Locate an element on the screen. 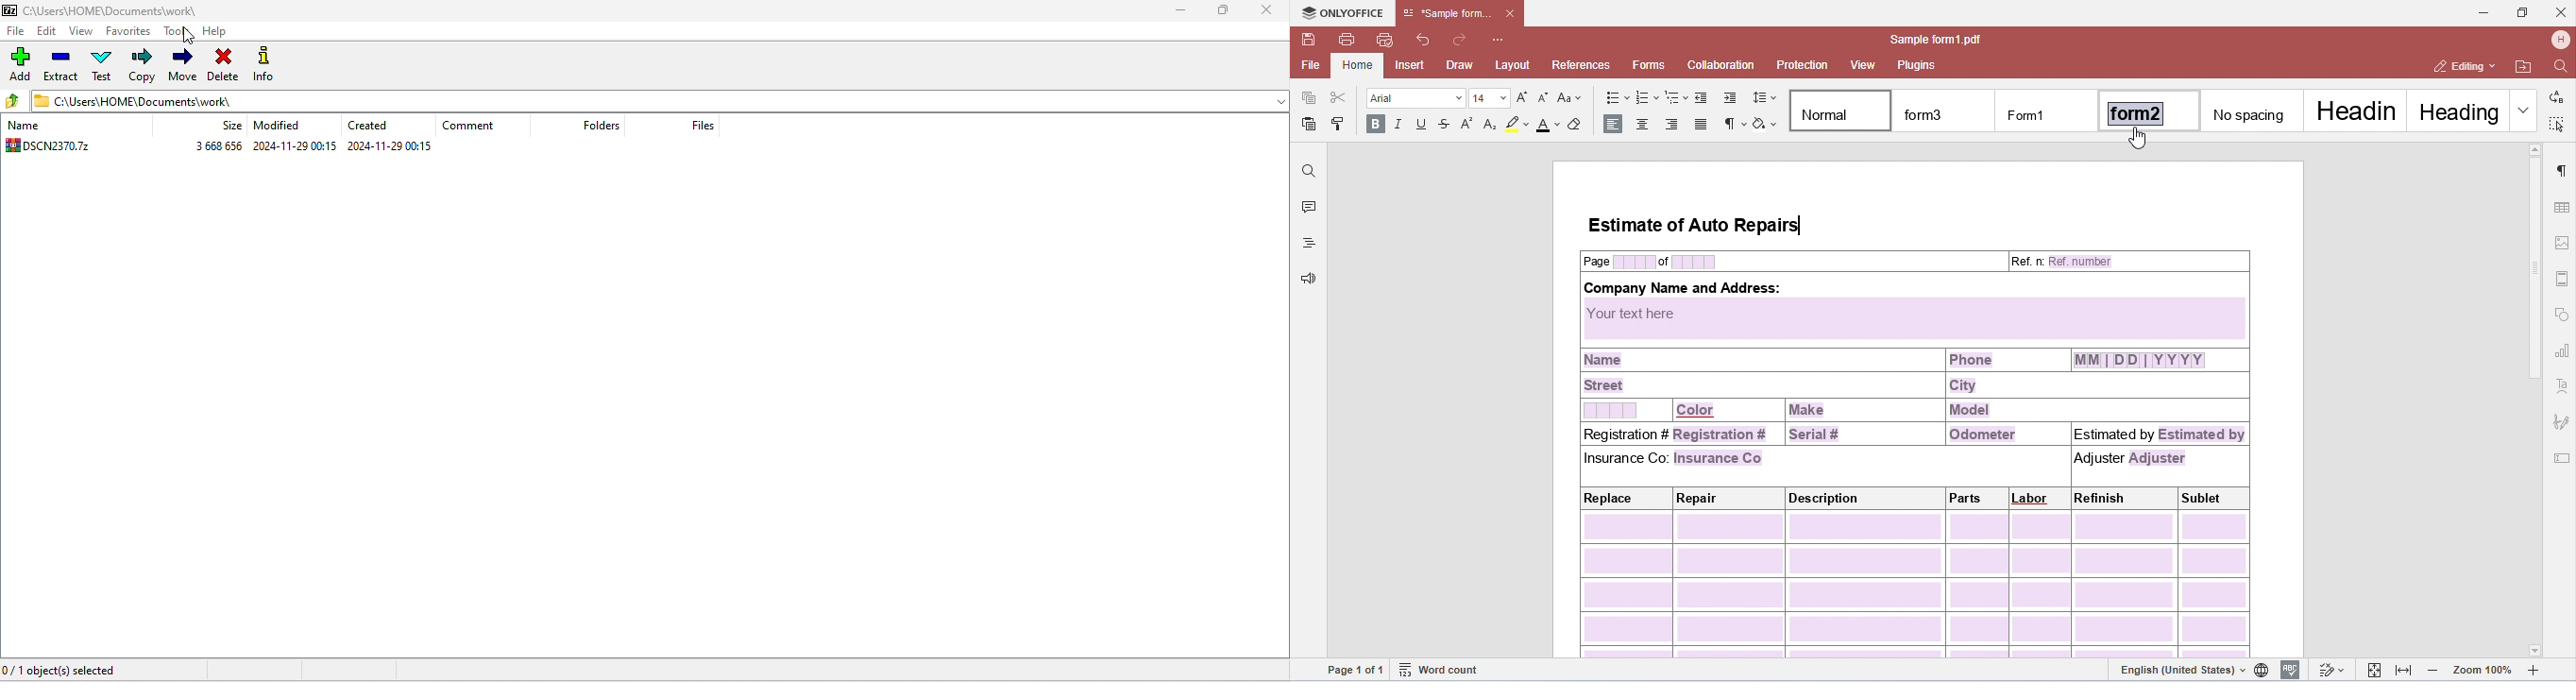  3 668 656 is located at coordinates (211, 148).